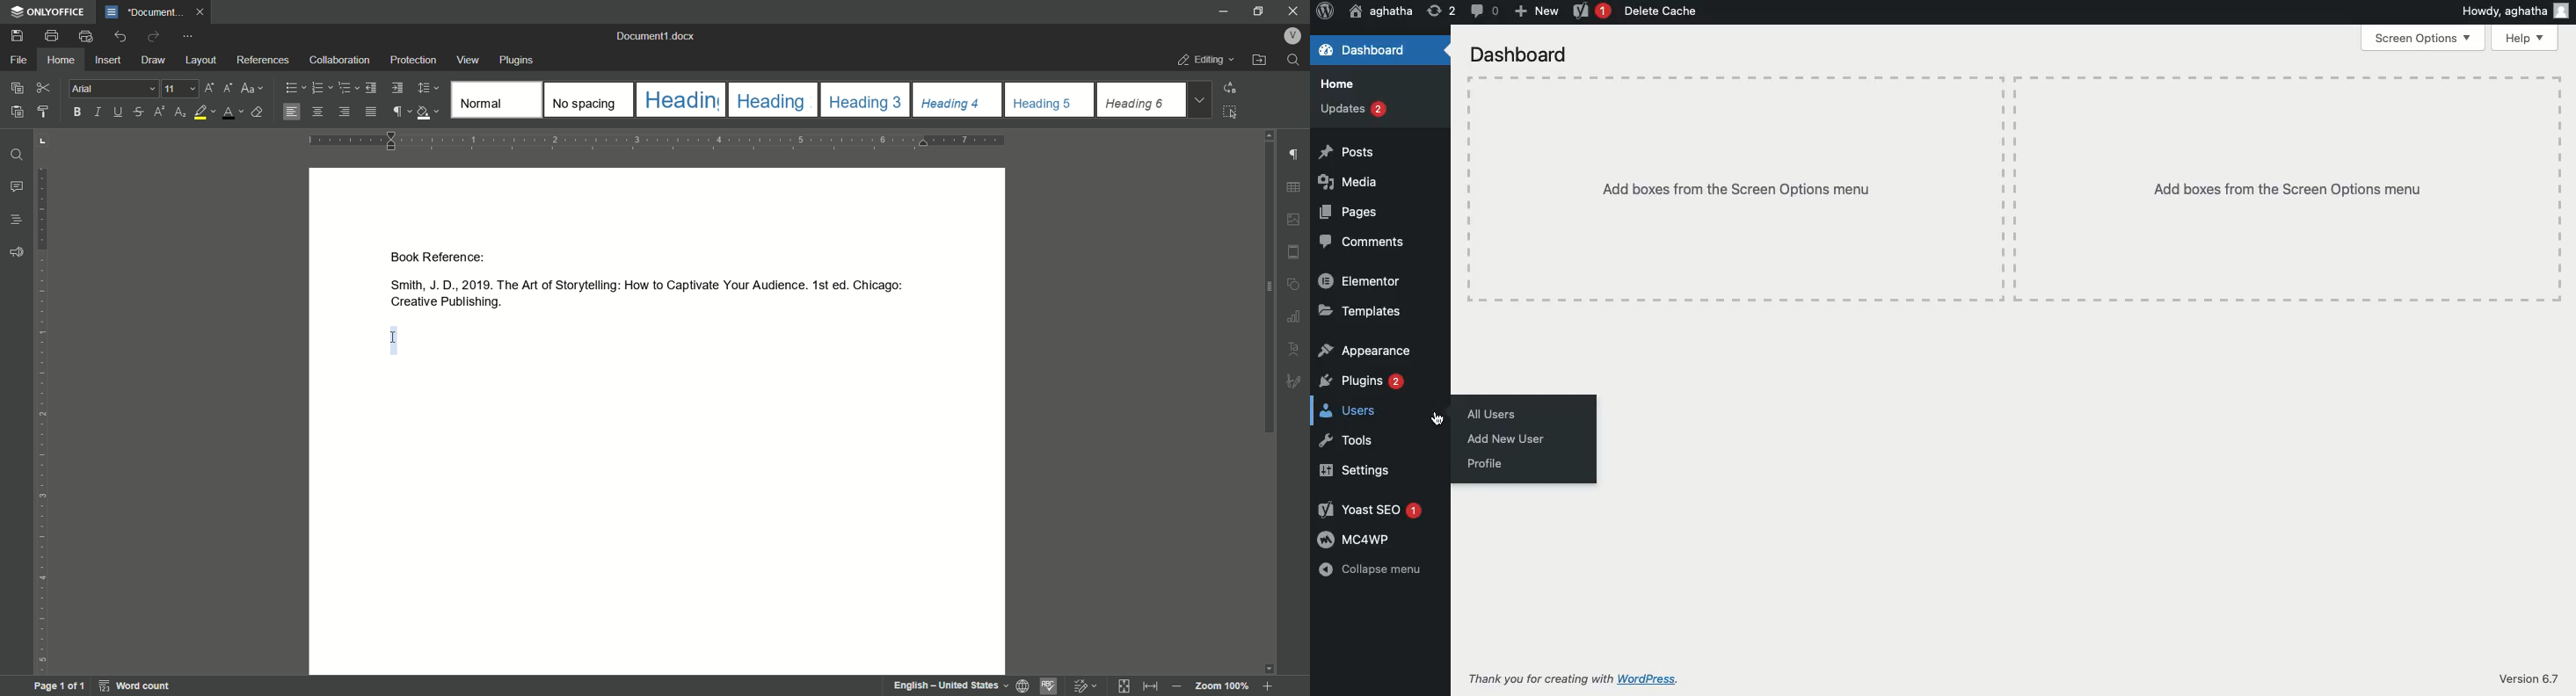  Describe the element at coordinates (317, 111) in the screenshot. I see `align center` at that location.